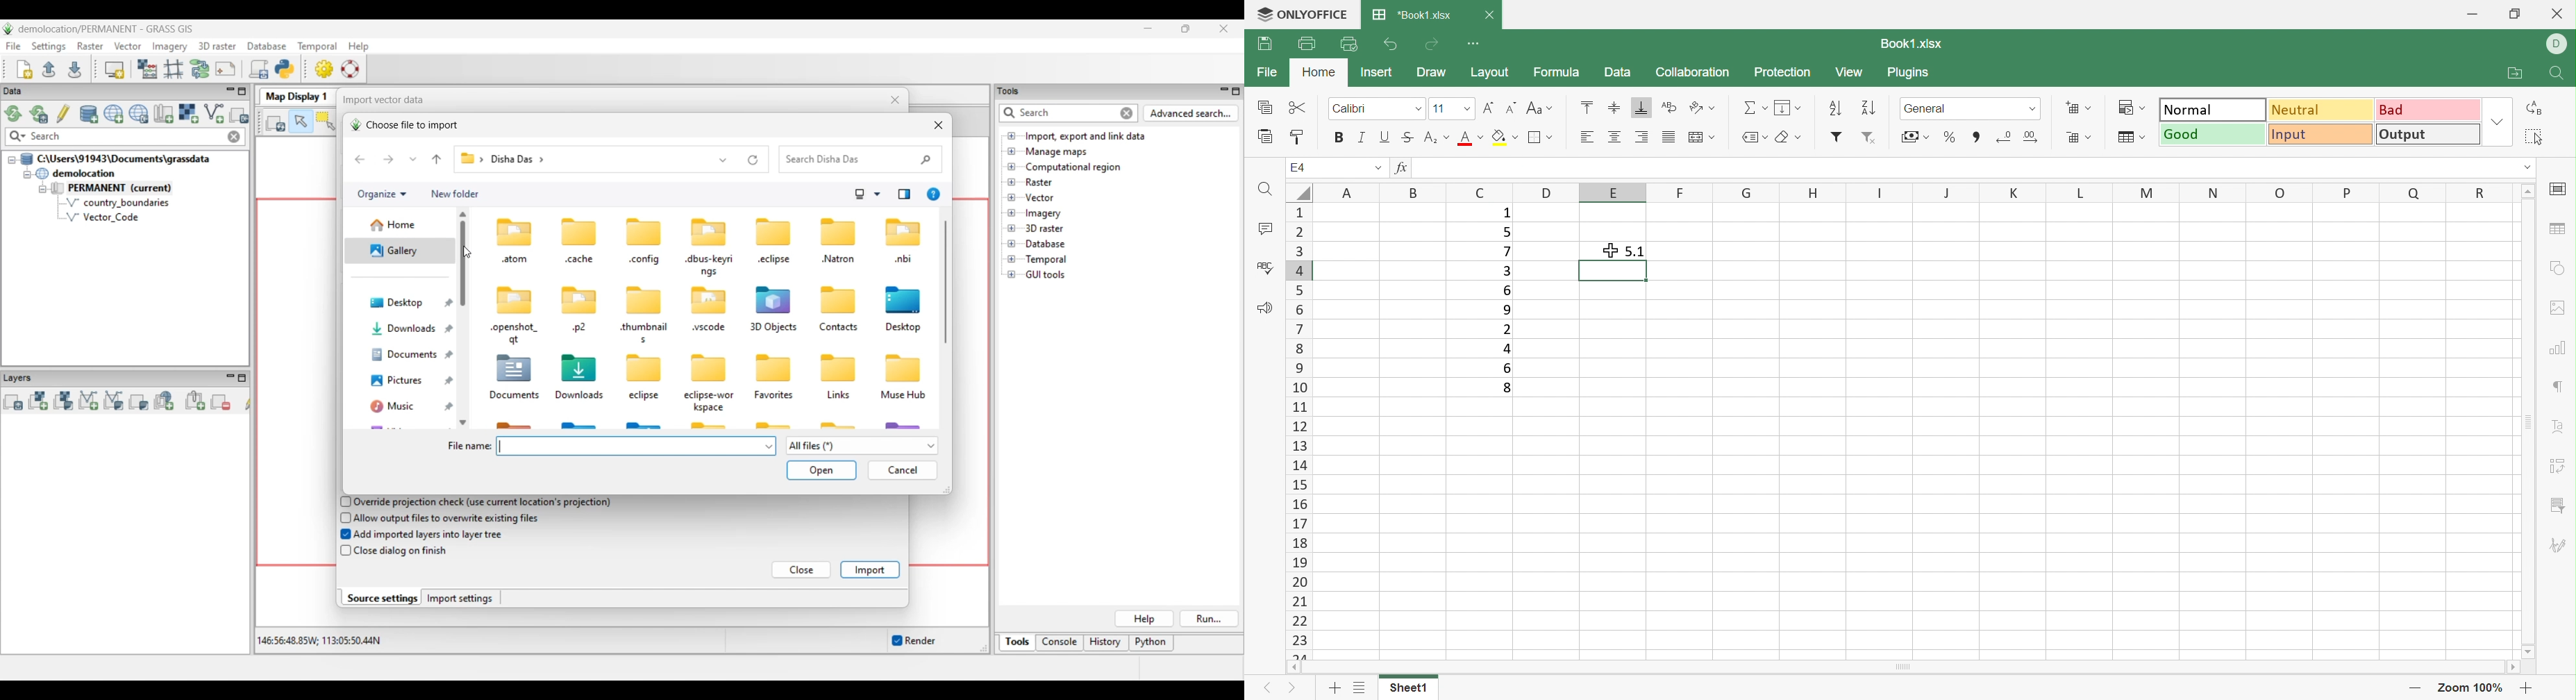 This screenshot has height=700, width=2576. Describe the element at coordinates (170, 47) in the screenshot. I see `Imagery menu` at that location.